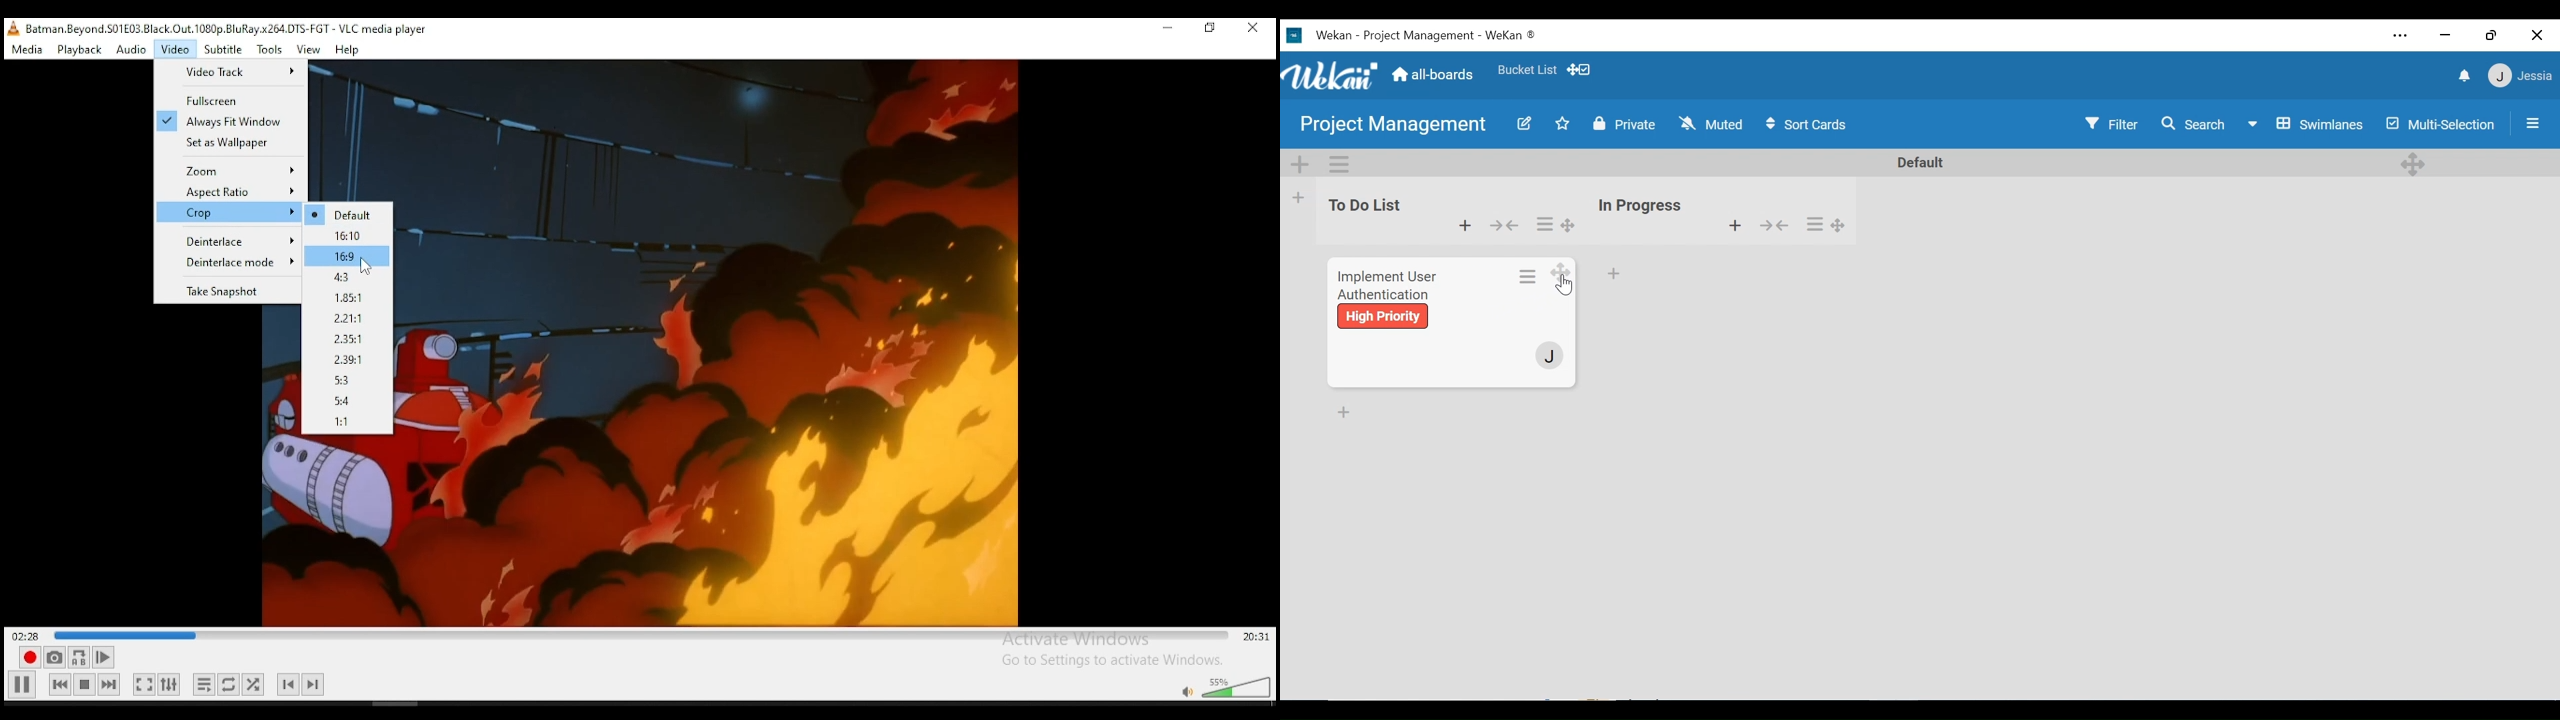 The image size is (2576, 728). Describe the element at coordinates (2535, 36) in the screenshot. I see `Close` at that location.